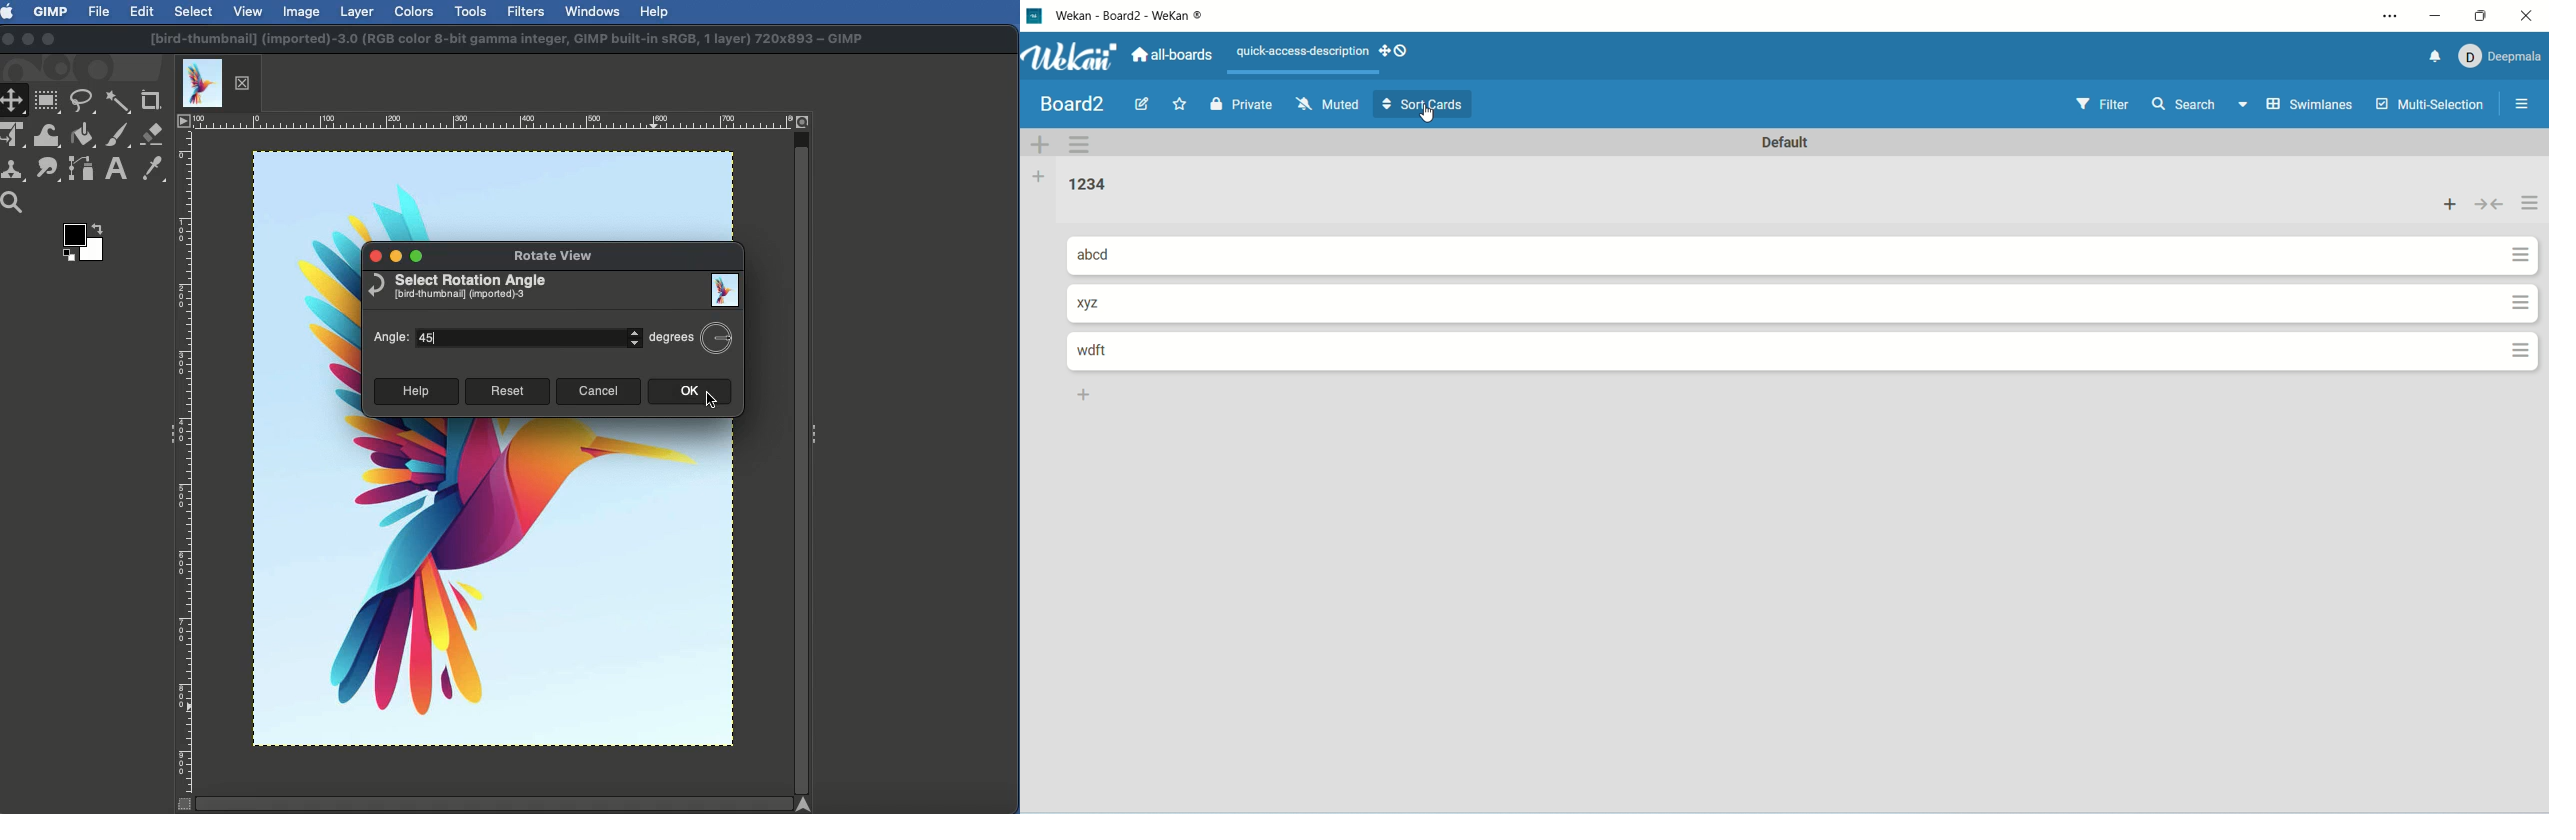 The height and width of the screenshot is (840, 2576). Describe the element at coordinates (1036, 18) in the screenshot. I see `logo` at that location.